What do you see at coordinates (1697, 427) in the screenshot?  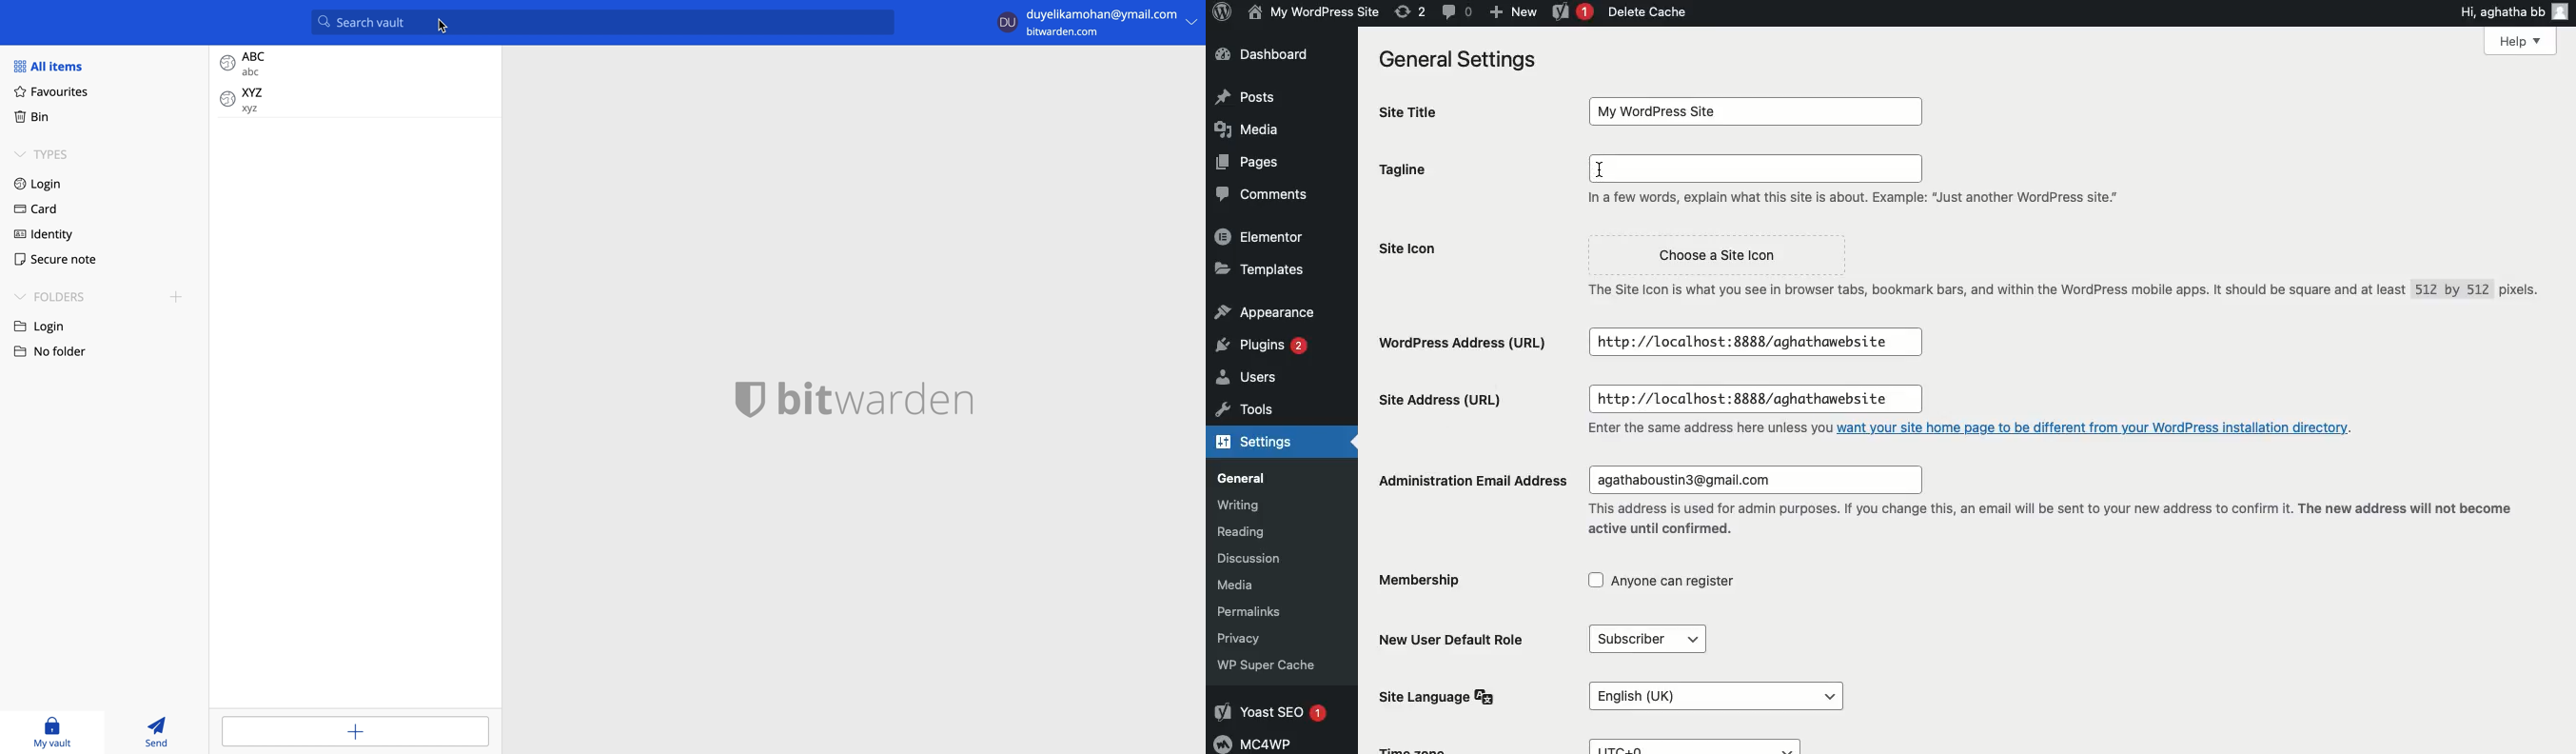 I see `Enter the same address here unless you` at bounding box center [1697, 427].